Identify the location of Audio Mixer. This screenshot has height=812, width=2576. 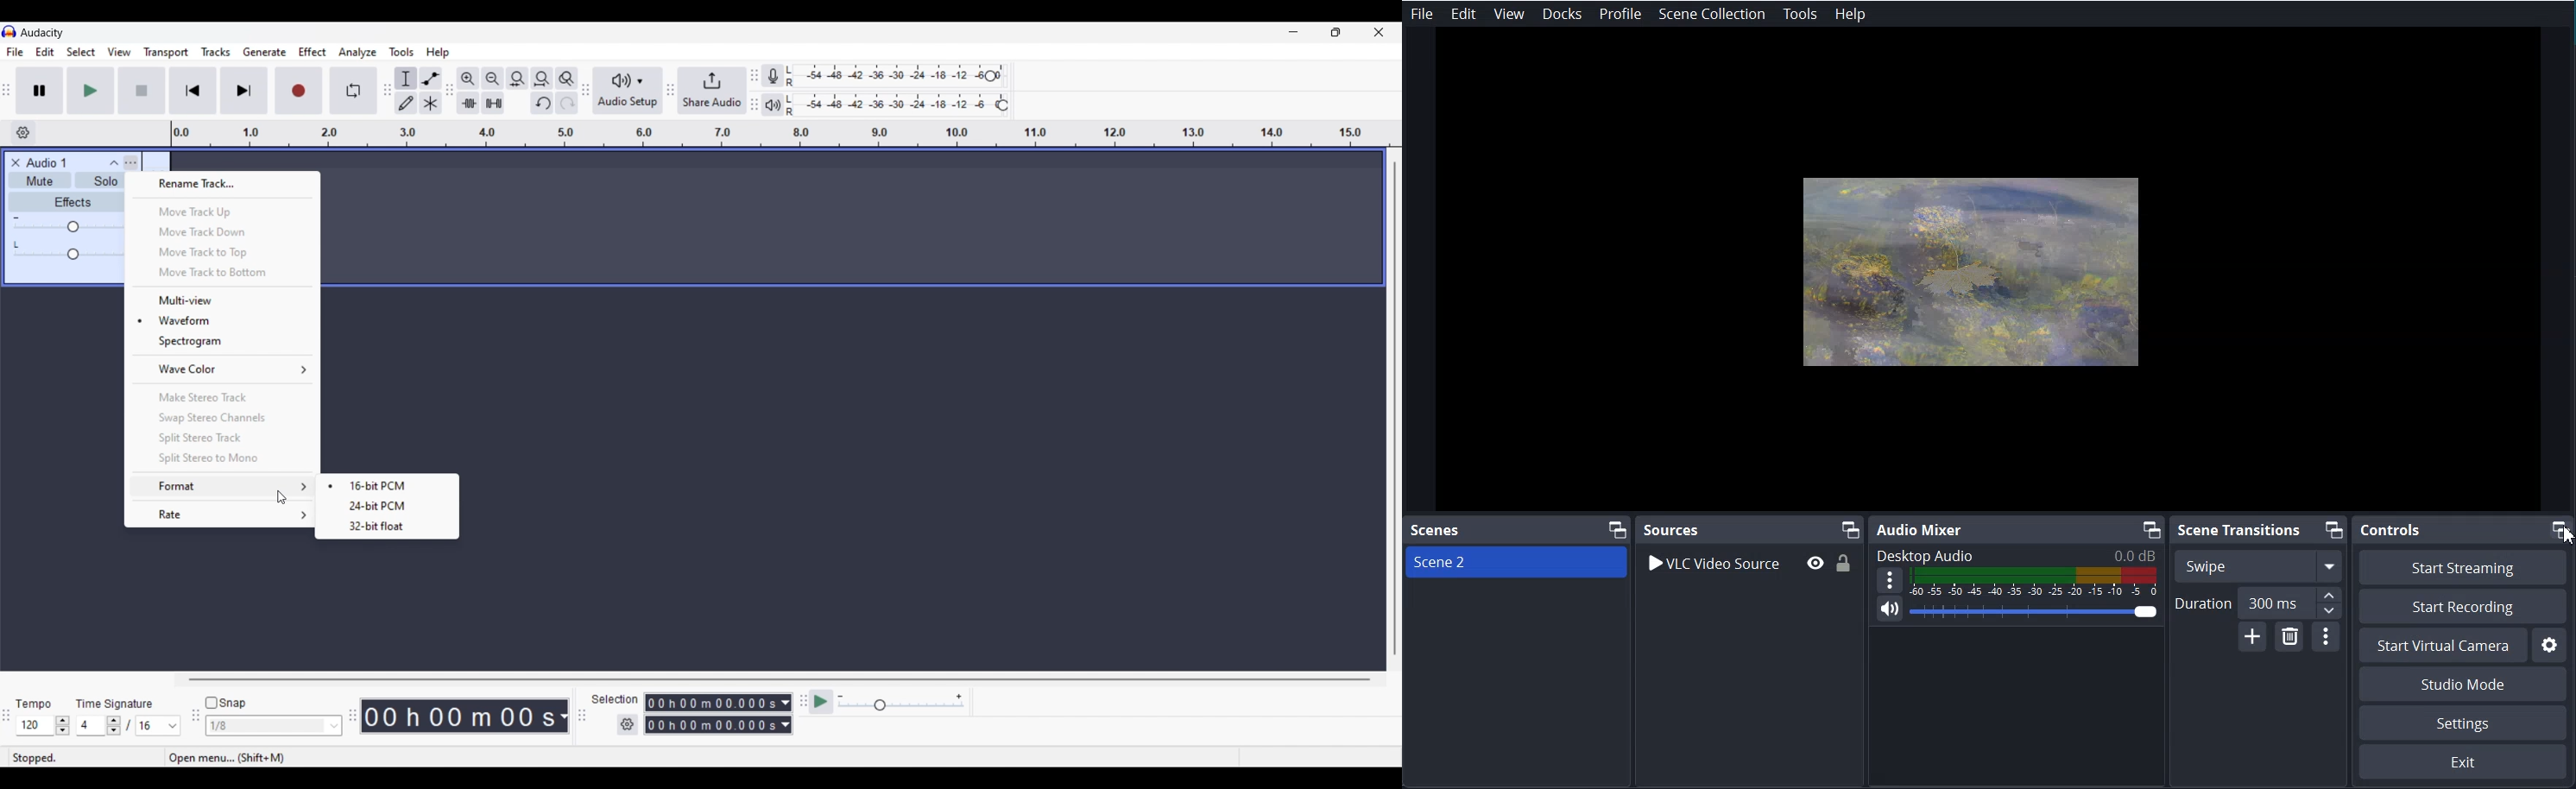
(1920, 529).